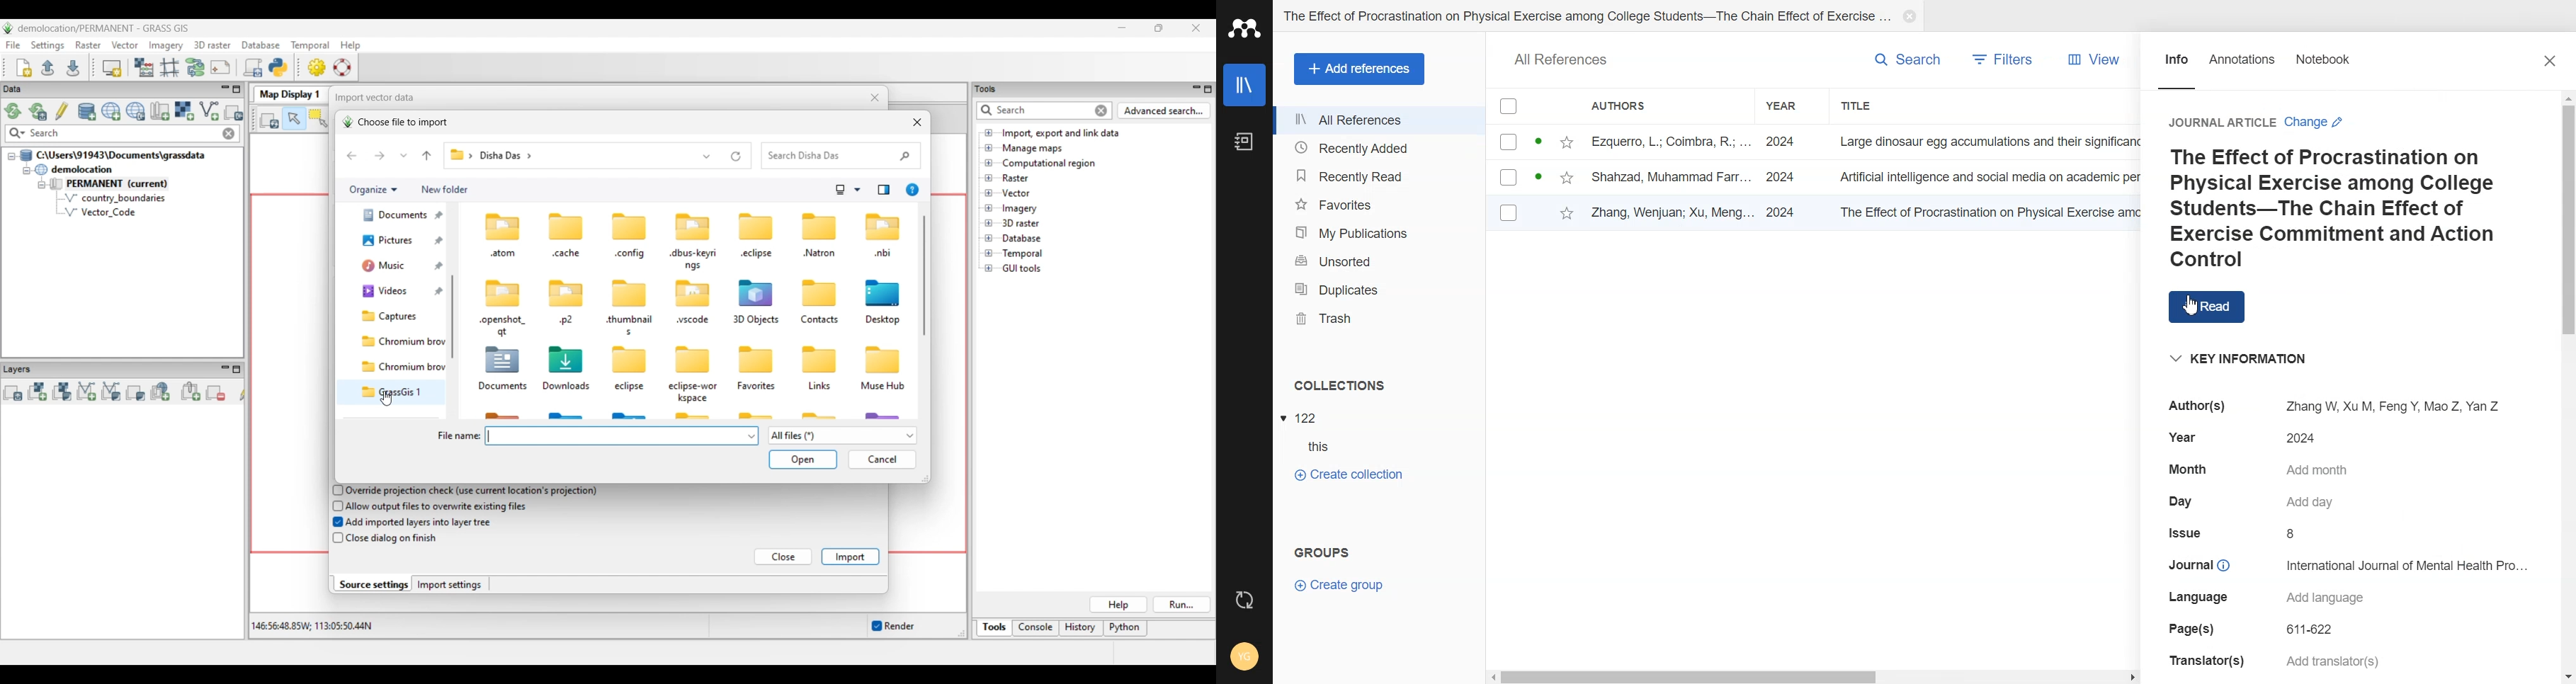  Describe the element at coordinates (1540, 174) in the screenshot. I see `Active` at that location.